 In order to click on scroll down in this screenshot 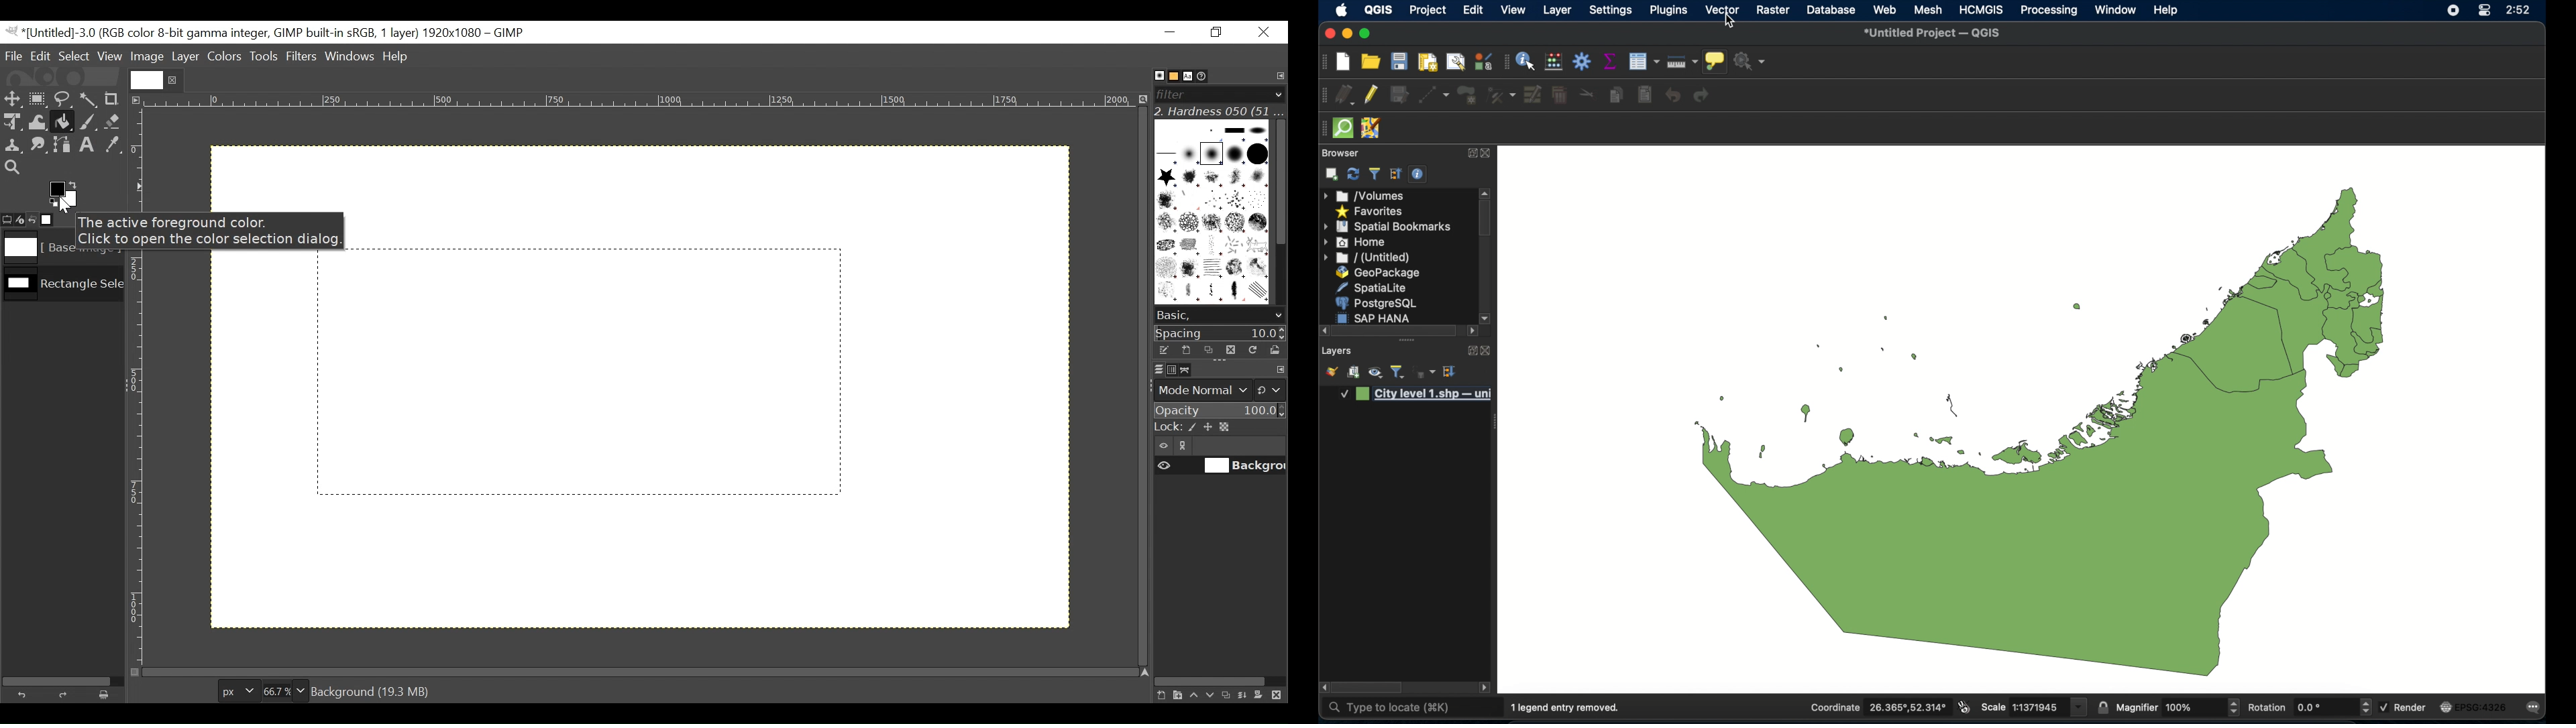, I will do `click(1278, 316)`.